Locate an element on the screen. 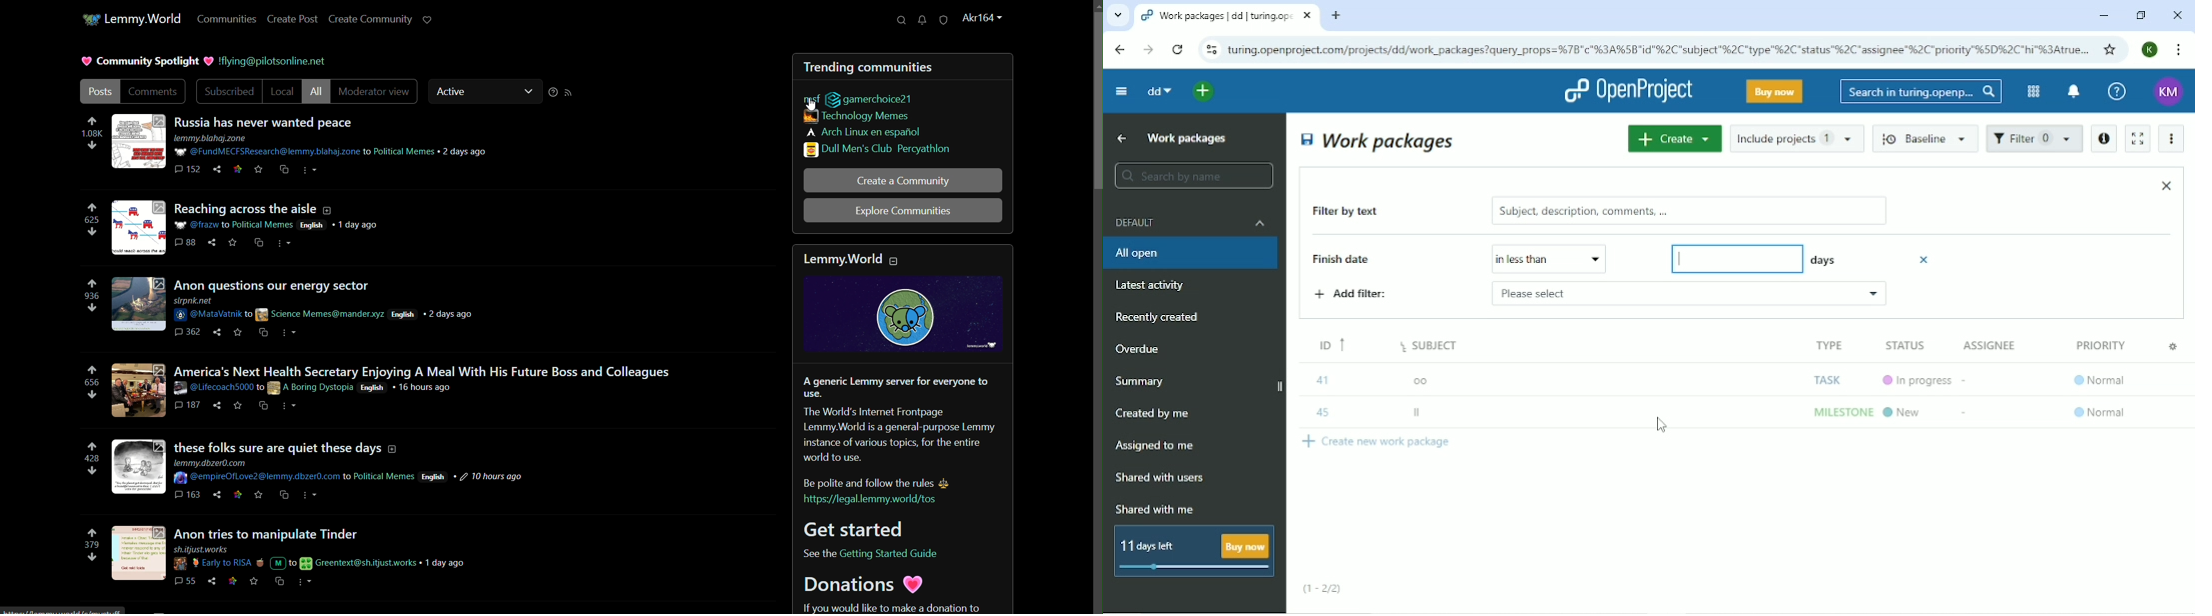  Cursor is located at coordinates (1663, 426).